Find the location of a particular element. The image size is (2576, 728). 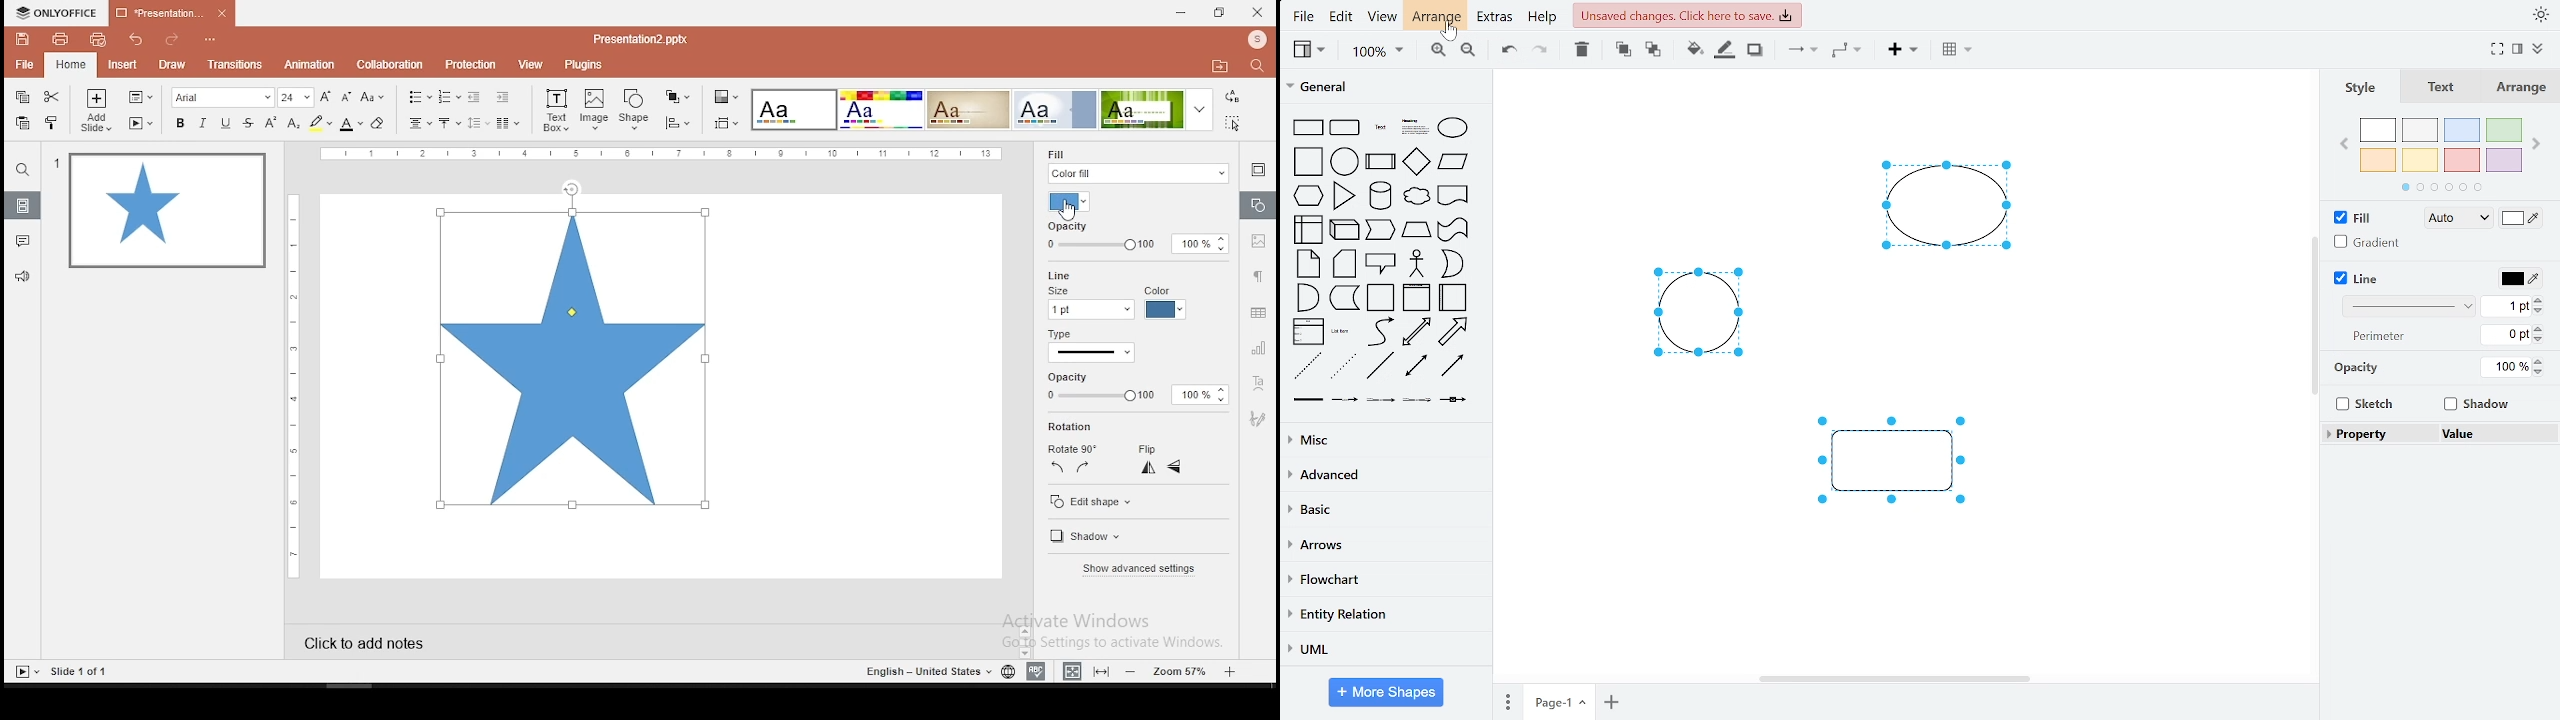

connector is located at coordinates (1800, 53).